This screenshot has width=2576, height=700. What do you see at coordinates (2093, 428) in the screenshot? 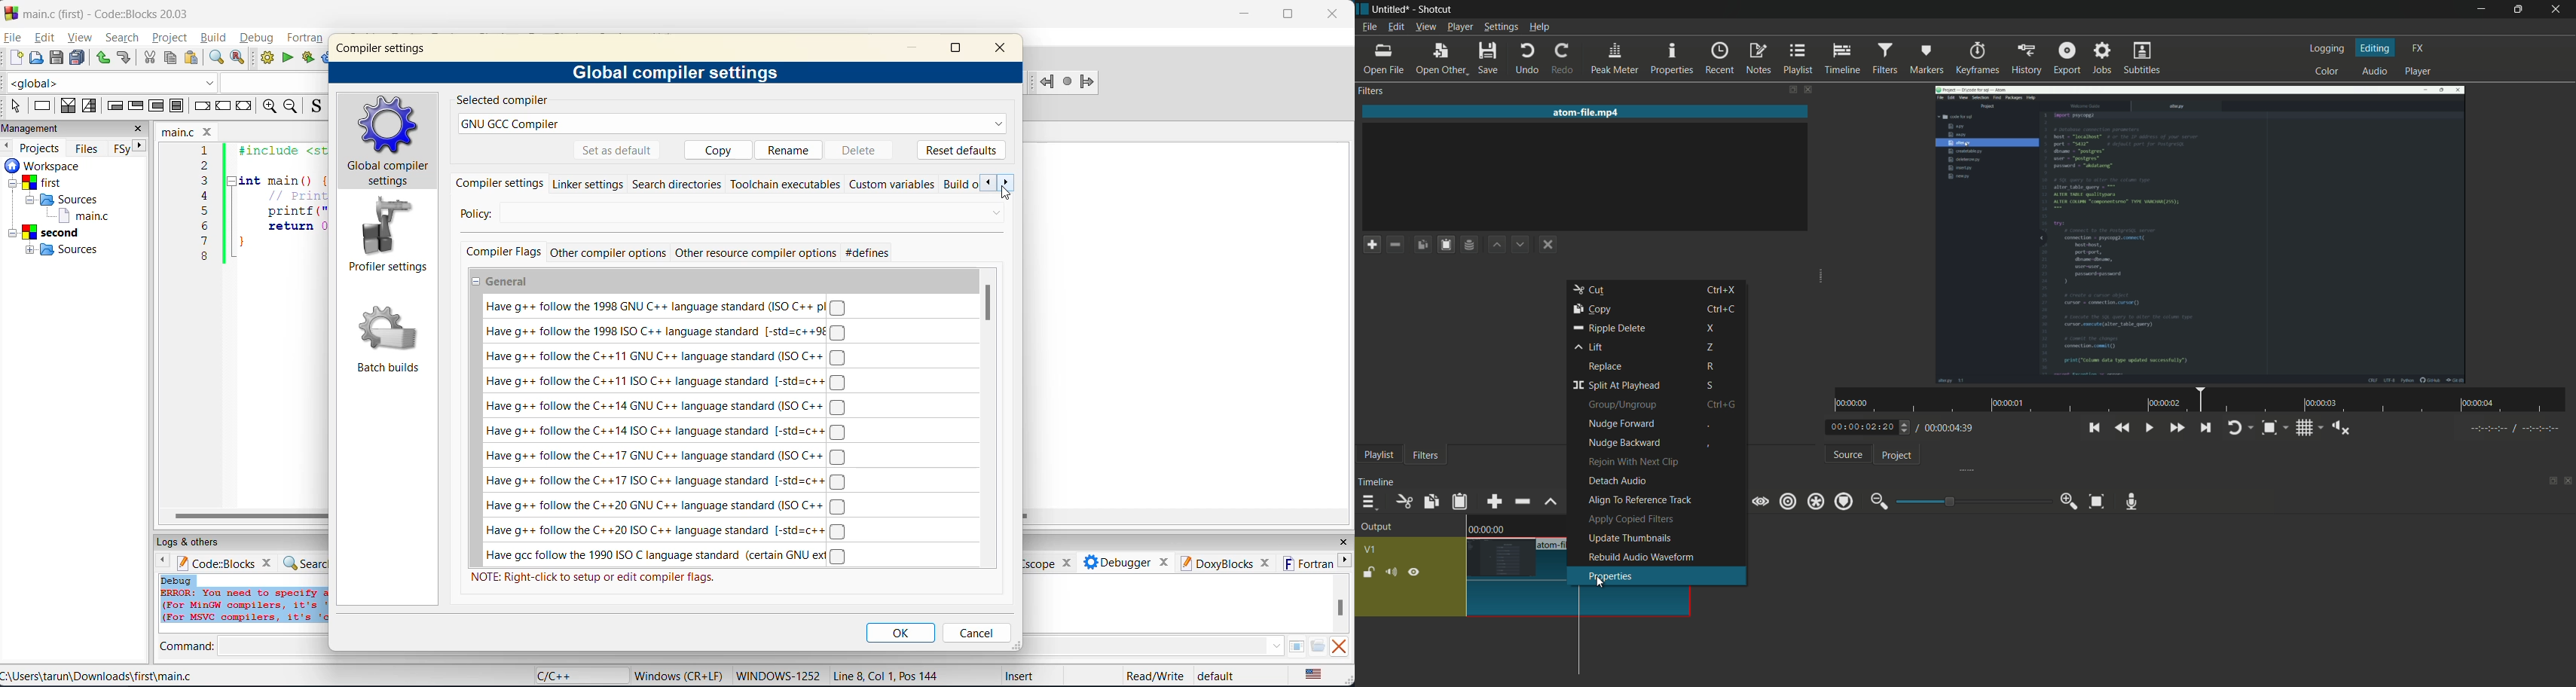
I see `skip to the previous point` at bounding box center [2093, 428].